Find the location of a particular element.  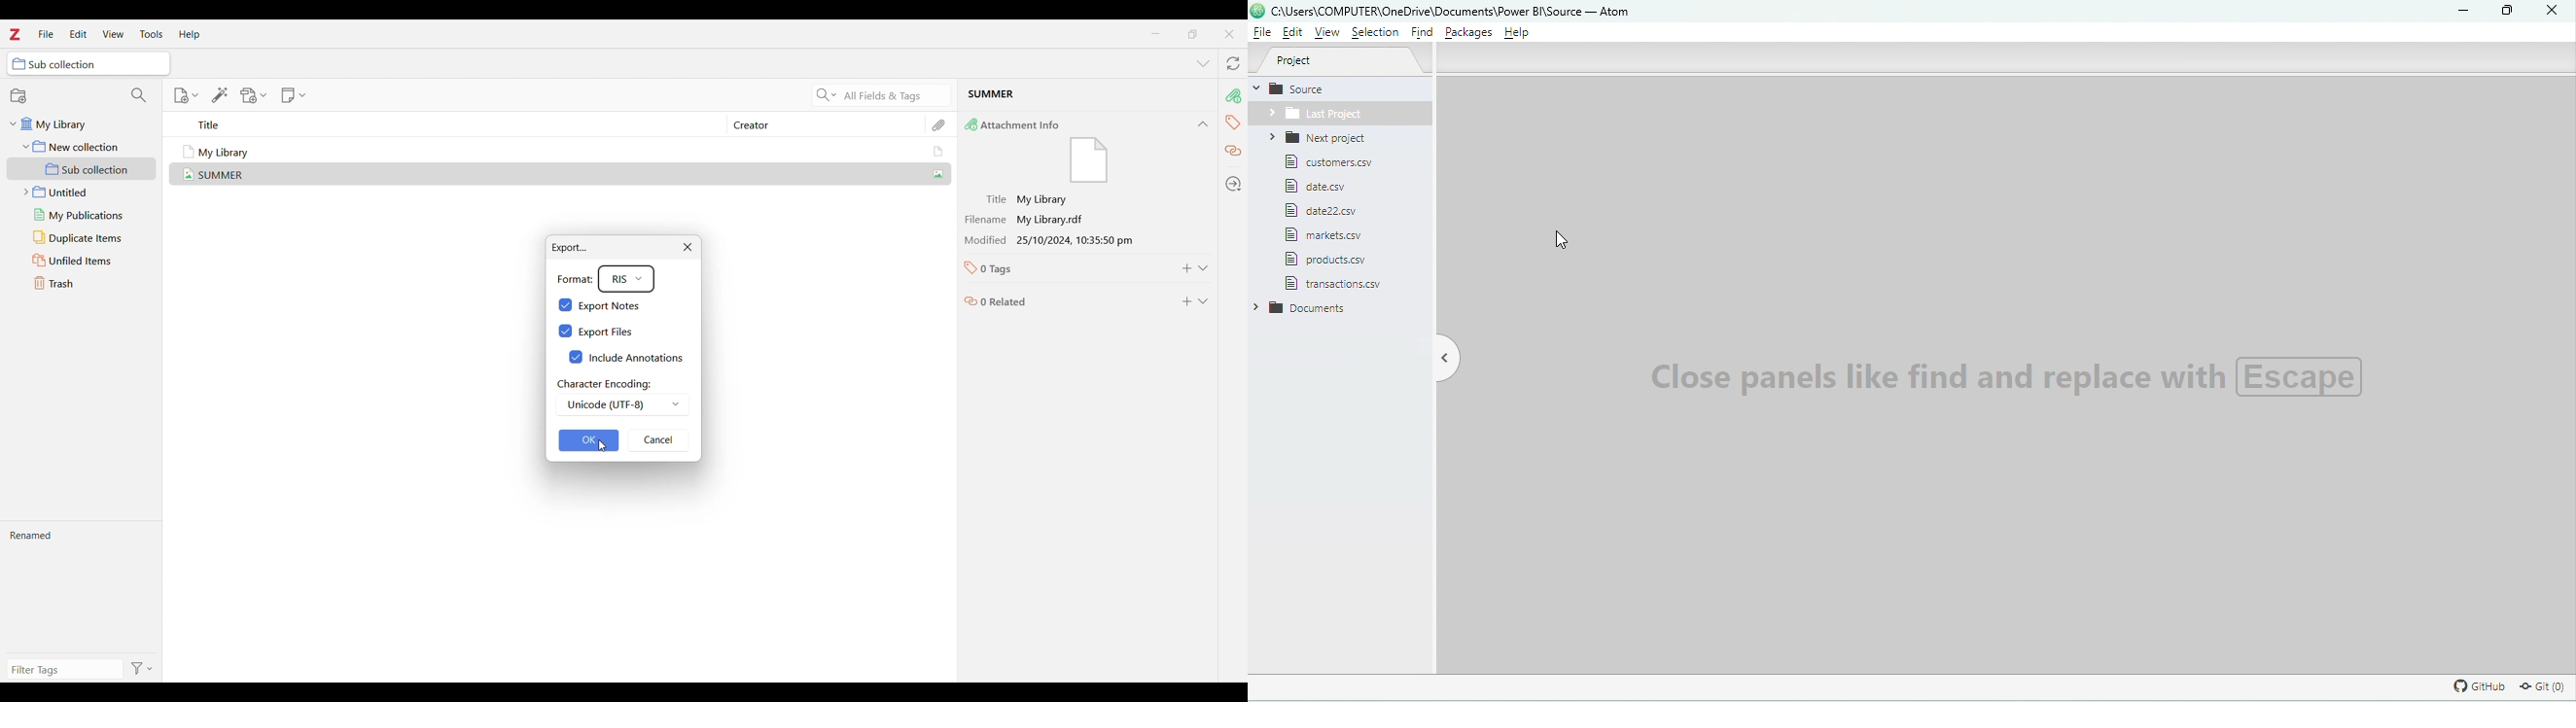

Filename : My library.rdf is located at coordinates (1064, 220).